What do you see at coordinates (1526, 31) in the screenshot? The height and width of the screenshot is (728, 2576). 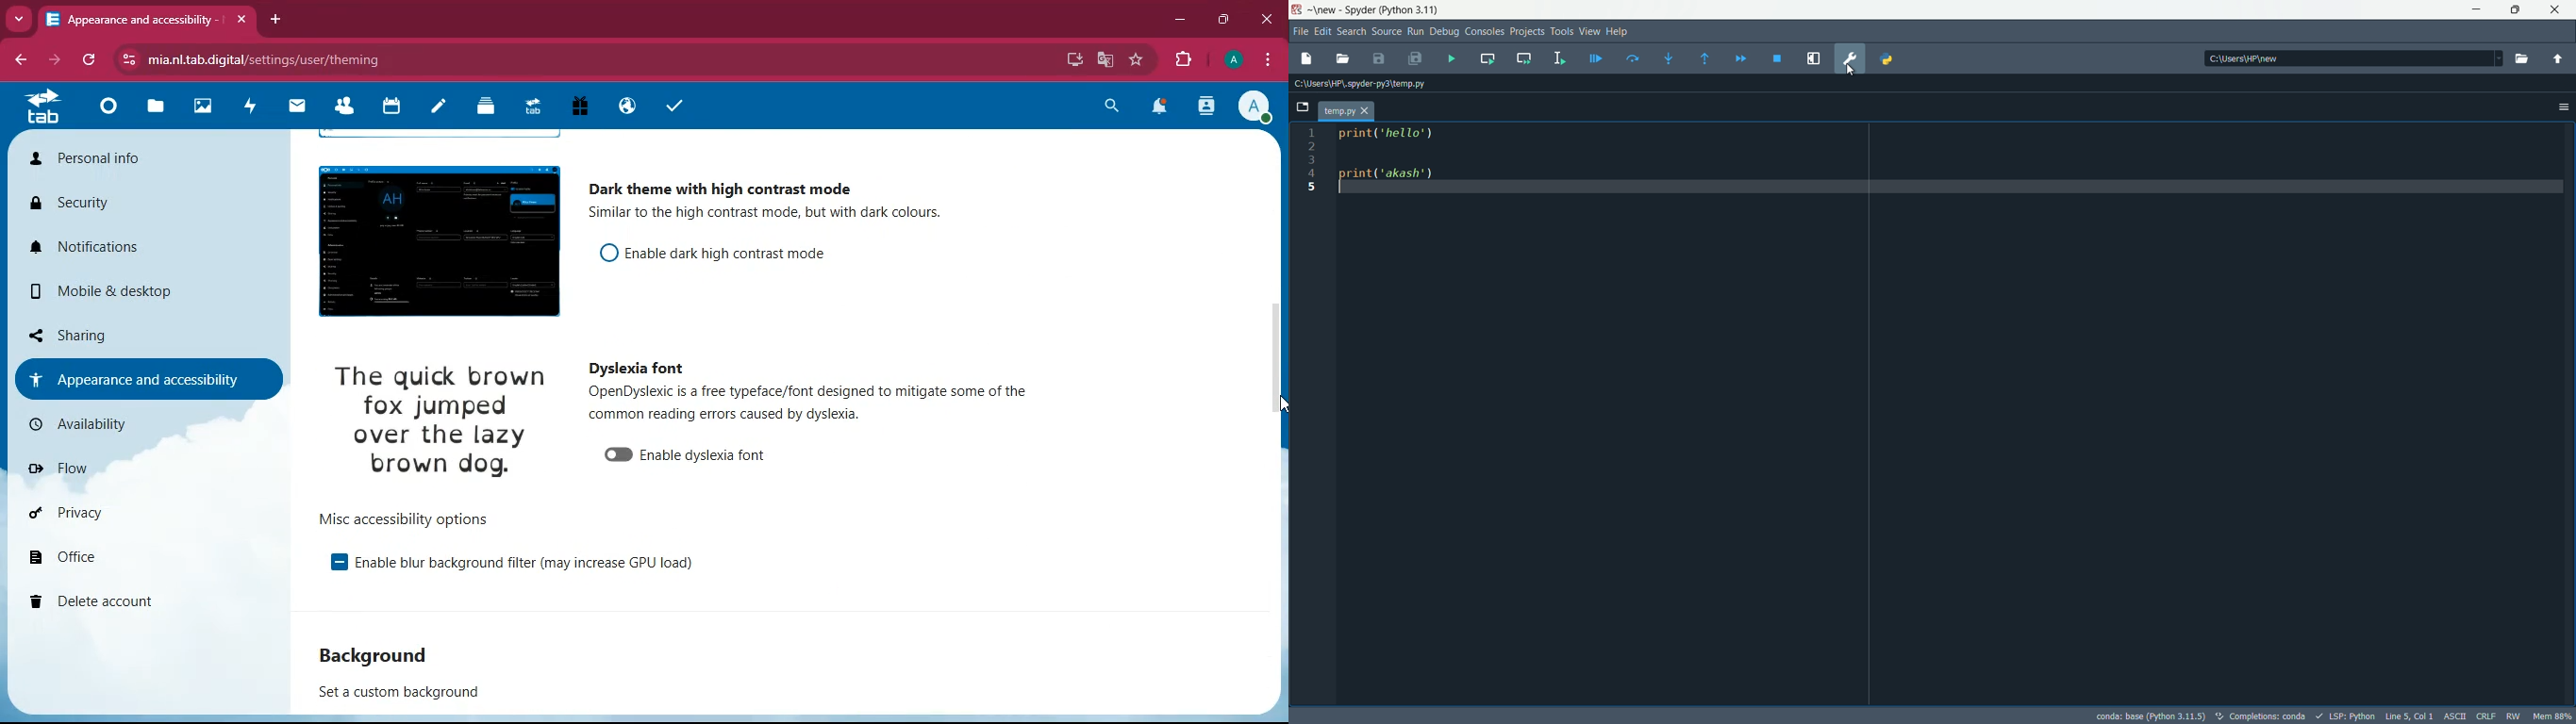 I see `projects menu` at bounding box center [1526, 31].